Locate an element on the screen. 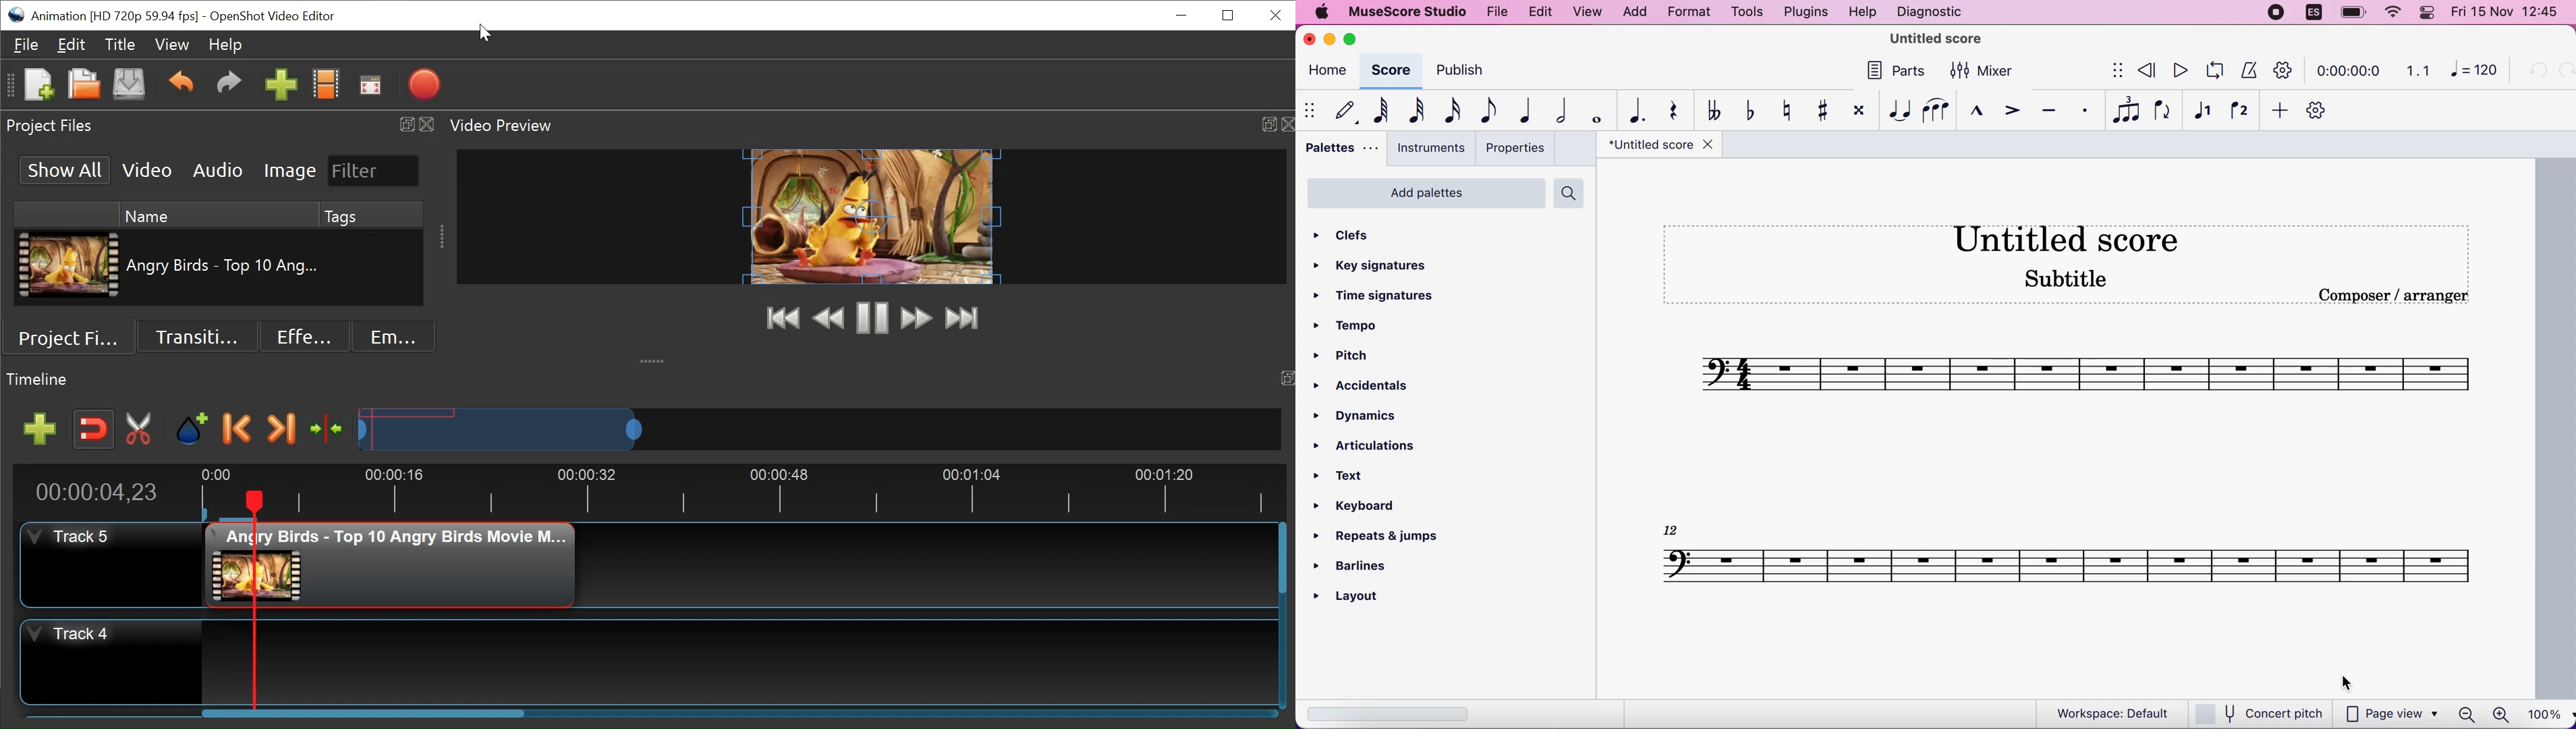 This screenshot has height=756, width=2576. zoom in is located at coordinates (2499, 714).